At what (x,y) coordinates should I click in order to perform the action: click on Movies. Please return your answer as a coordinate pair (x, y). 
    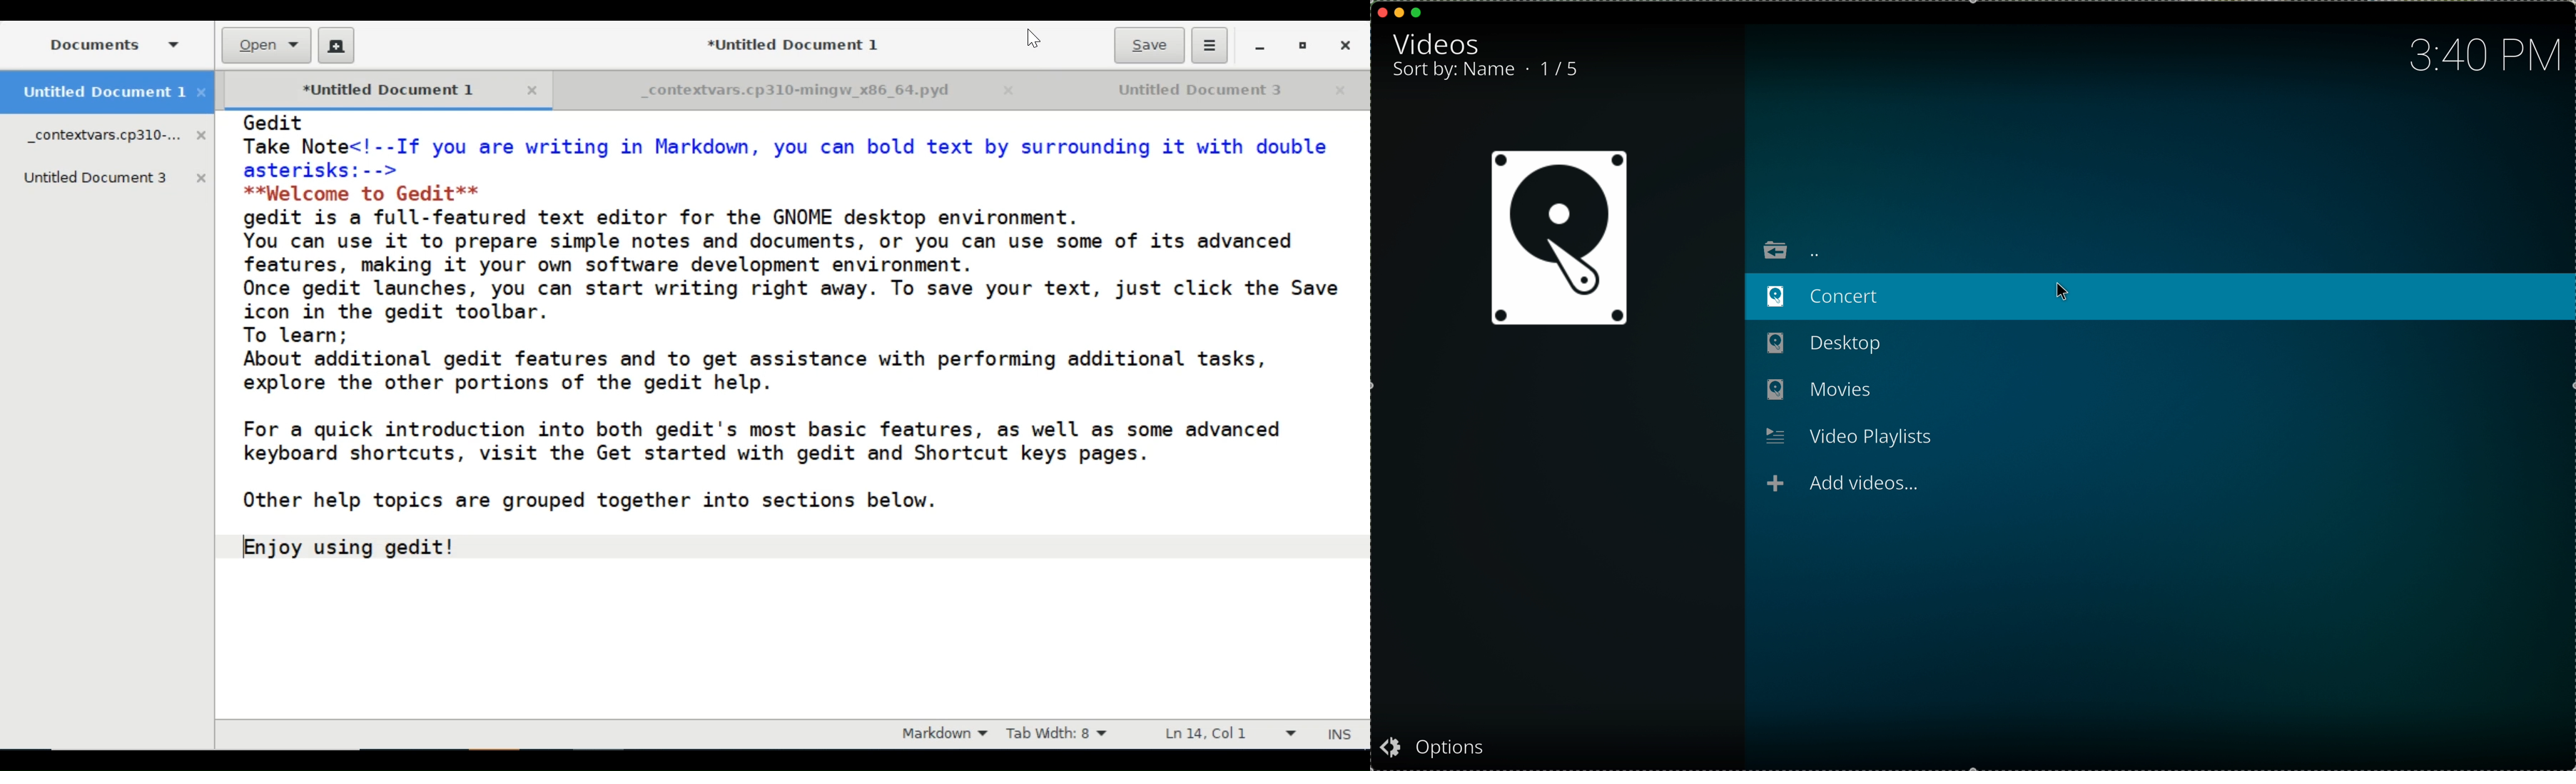
    Looking at the image, I should click on (1823, 387).